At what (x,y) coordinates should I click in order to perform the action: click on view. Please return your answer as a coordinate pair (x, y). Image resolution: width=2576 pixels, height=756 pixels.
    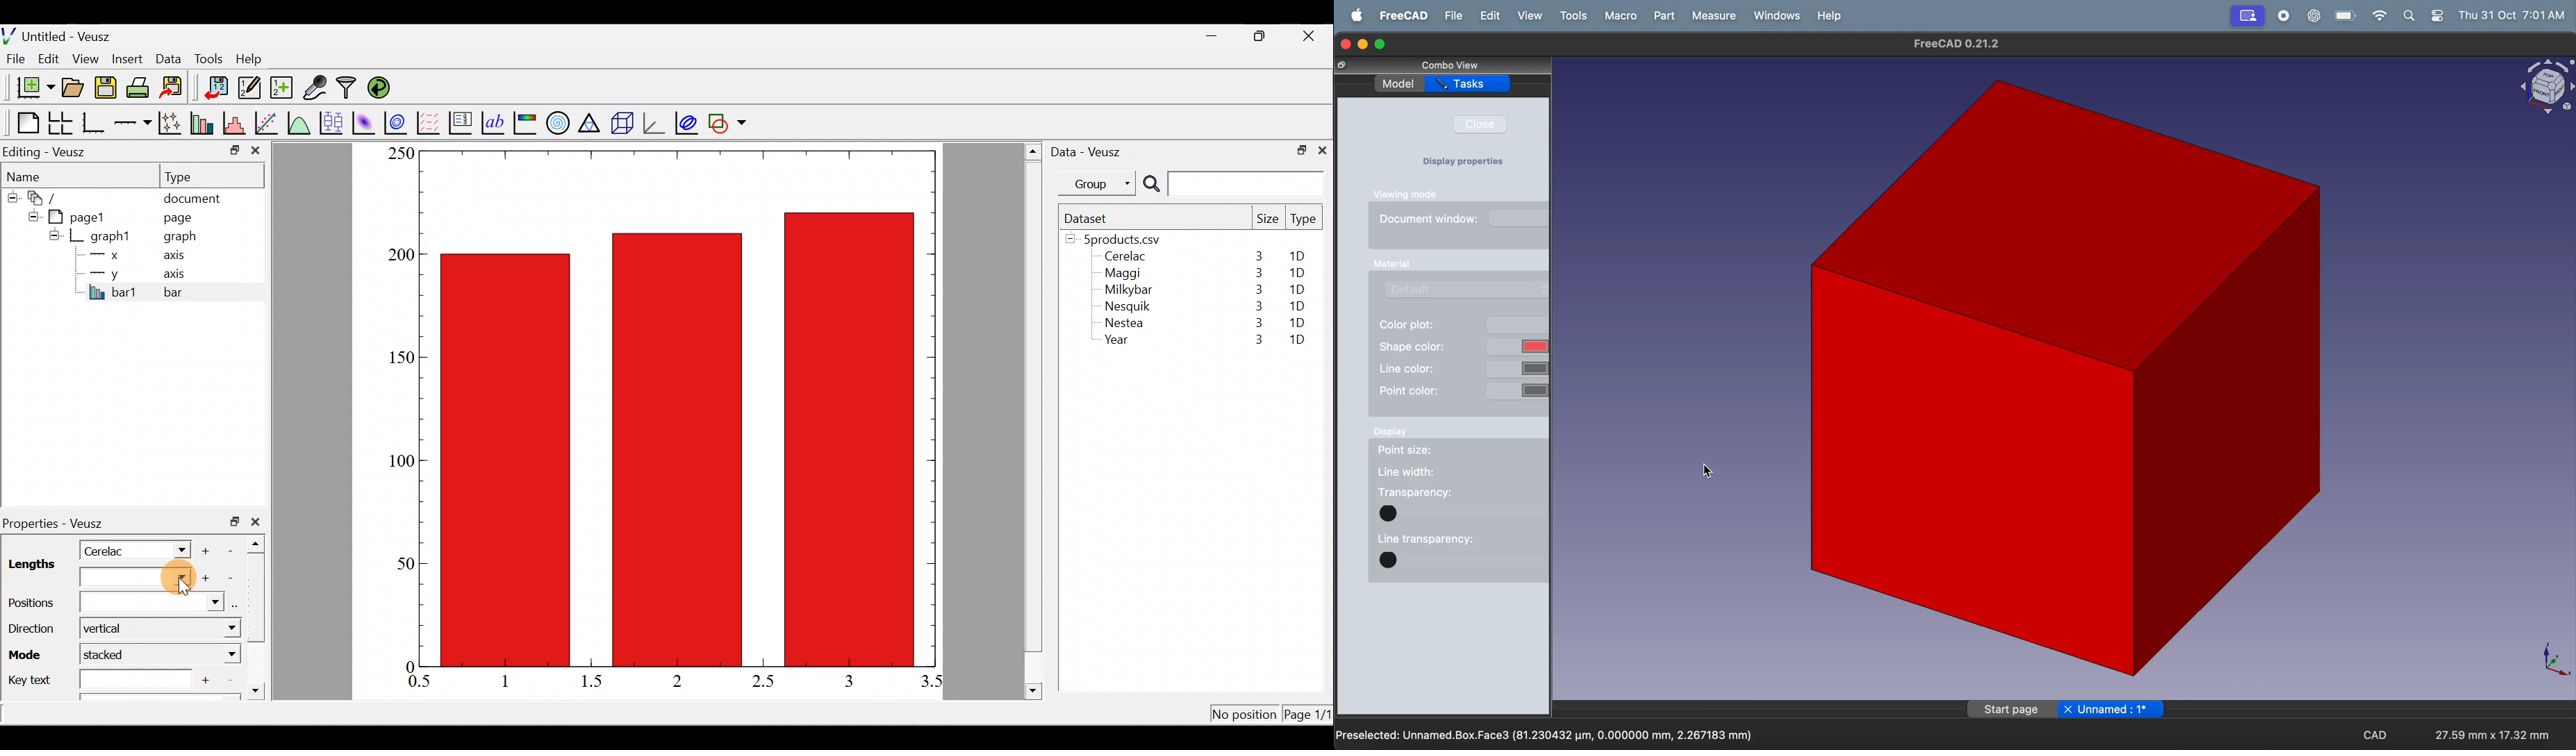
    Looking at the image, I should click on (1533, 17).